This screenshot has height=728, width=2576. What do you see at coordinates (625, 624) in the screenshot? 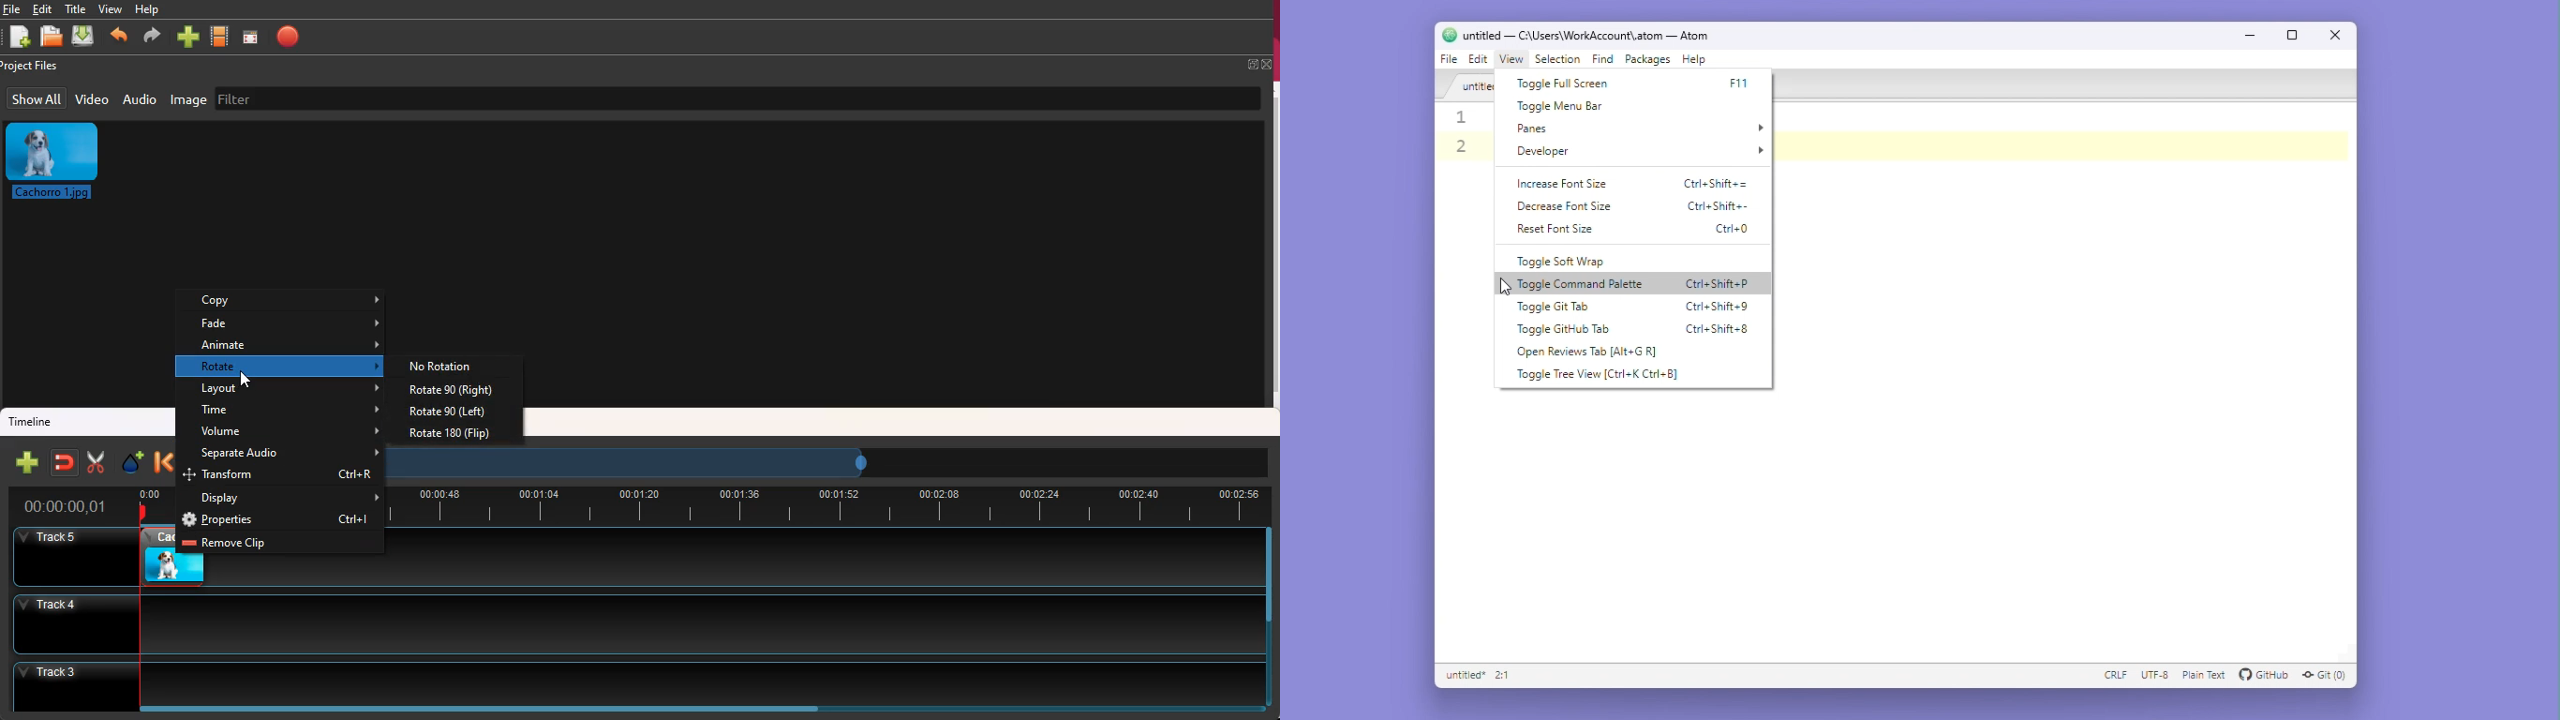
I see `track` at bounding box center [625, 624].